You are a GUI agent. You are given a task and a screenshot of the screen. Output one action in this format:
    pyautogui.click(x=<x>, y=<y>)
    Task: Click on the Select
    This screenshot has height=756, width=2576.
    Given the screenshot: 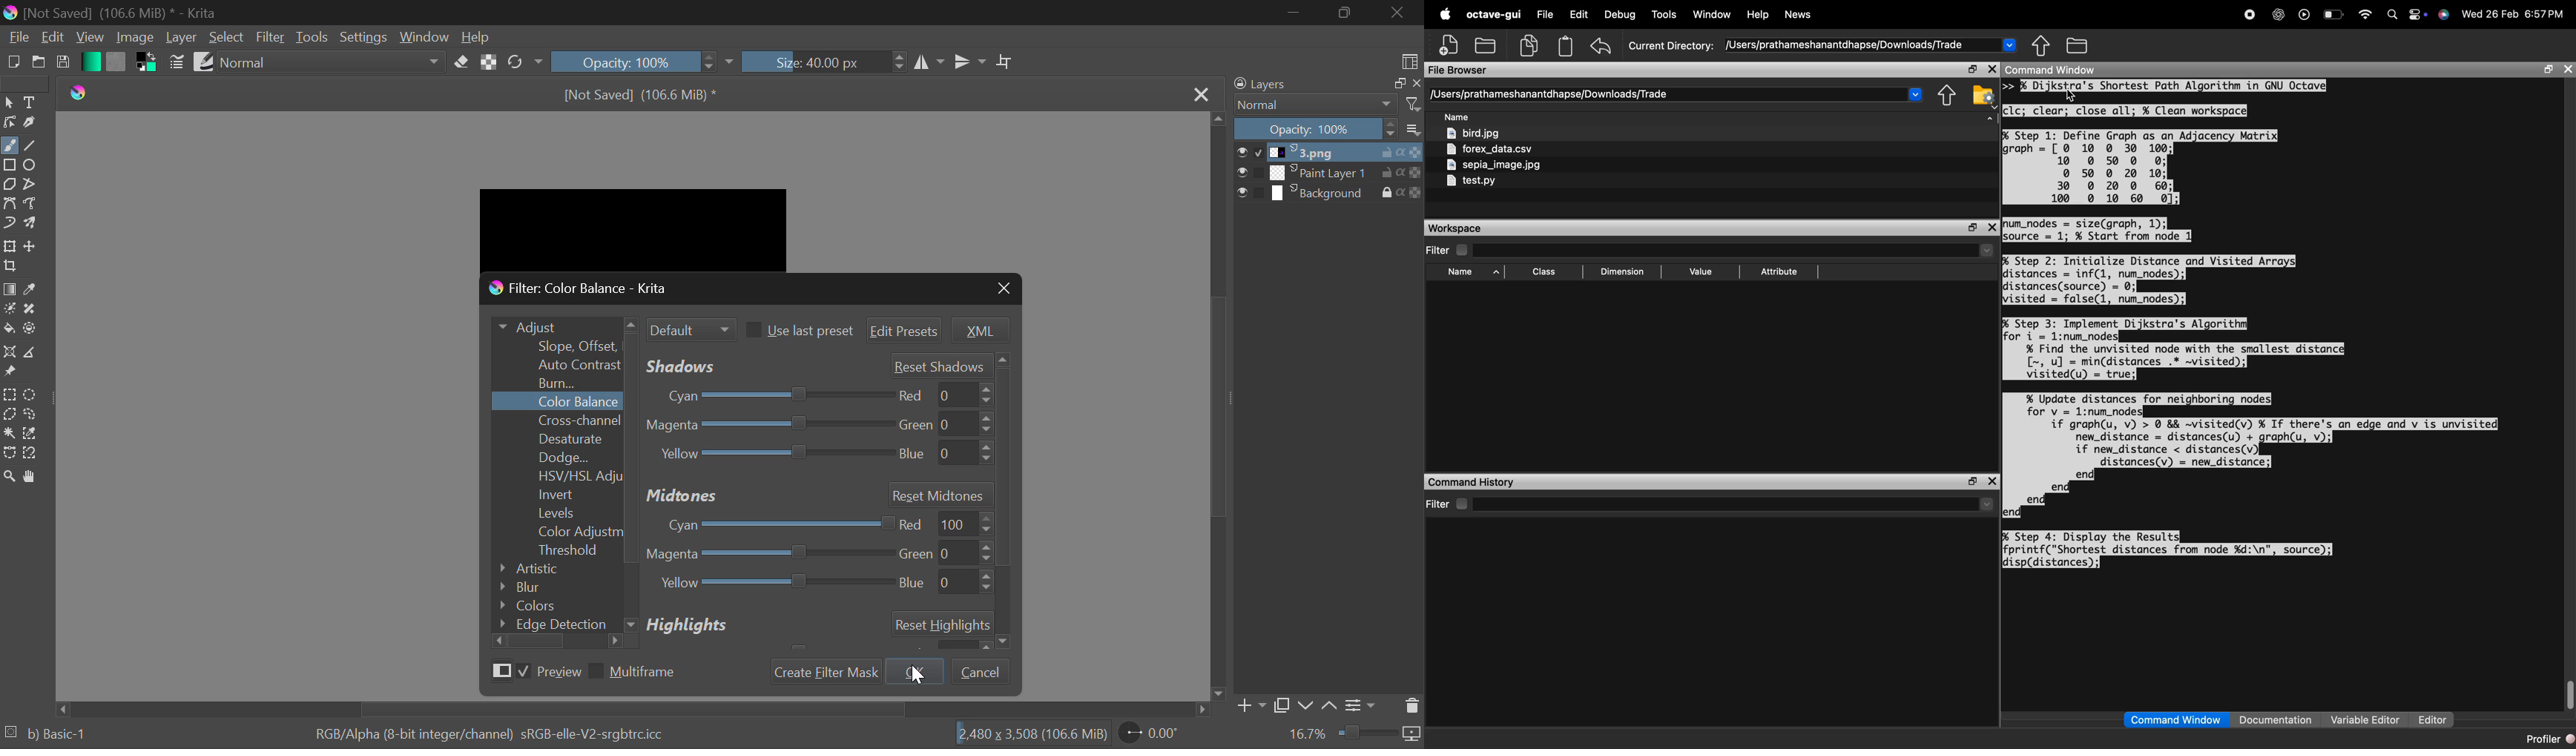 What is the action you would take?
    pyautogui.click(x=9, y=104)
    